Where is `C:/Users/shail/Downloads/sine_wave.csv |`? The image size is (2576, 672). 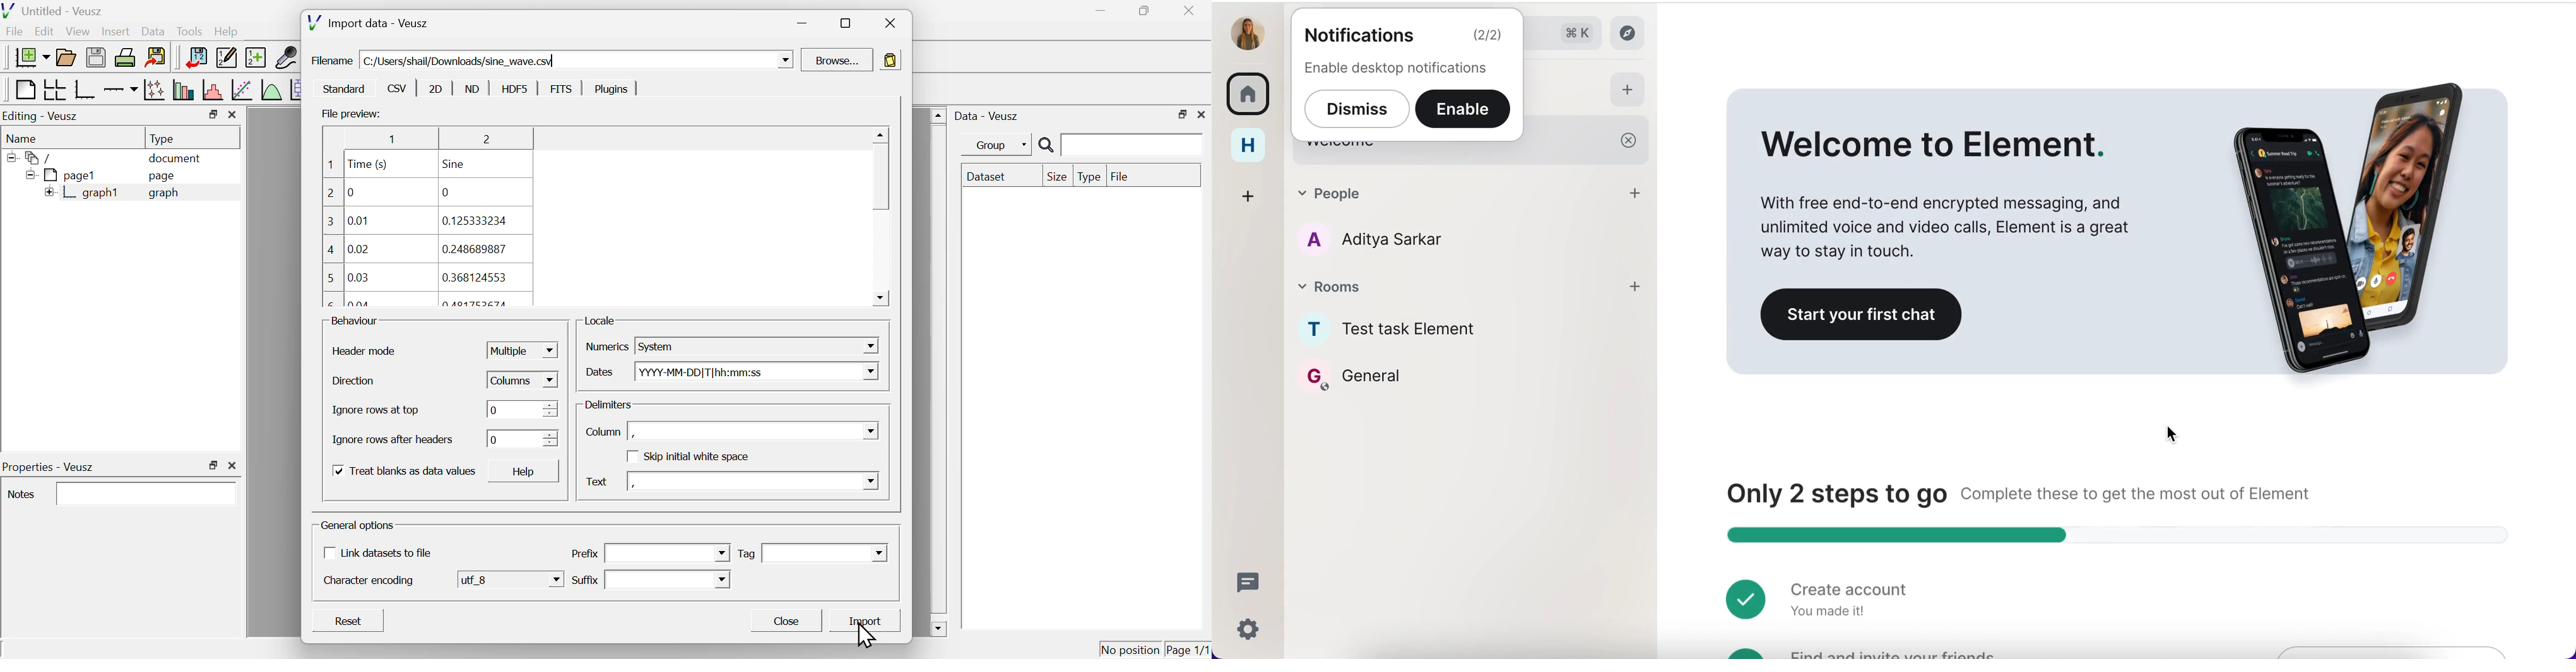
C:/Users/shail/Downloads/sine_wave.csv | is located at coordinates (576, 59).